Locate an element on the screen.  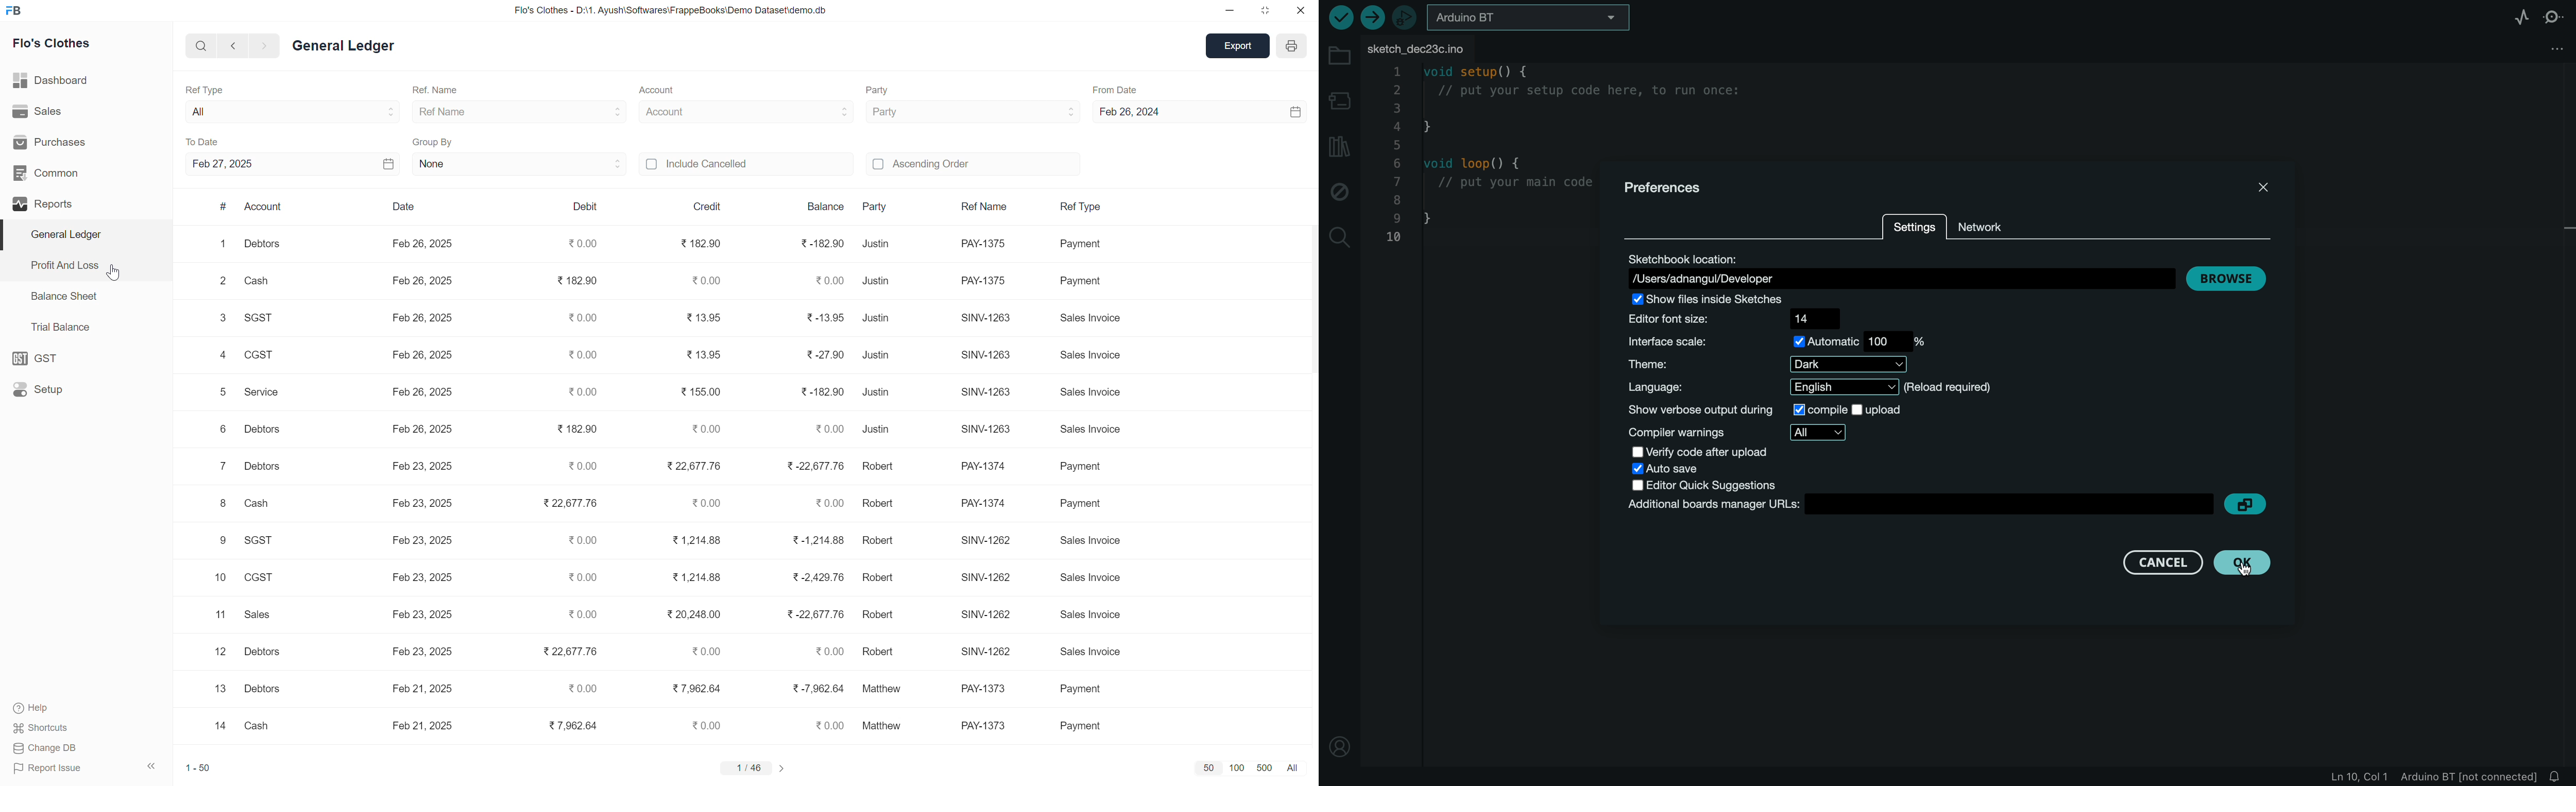
PAY-1373 is located at coordinates (980, 724).